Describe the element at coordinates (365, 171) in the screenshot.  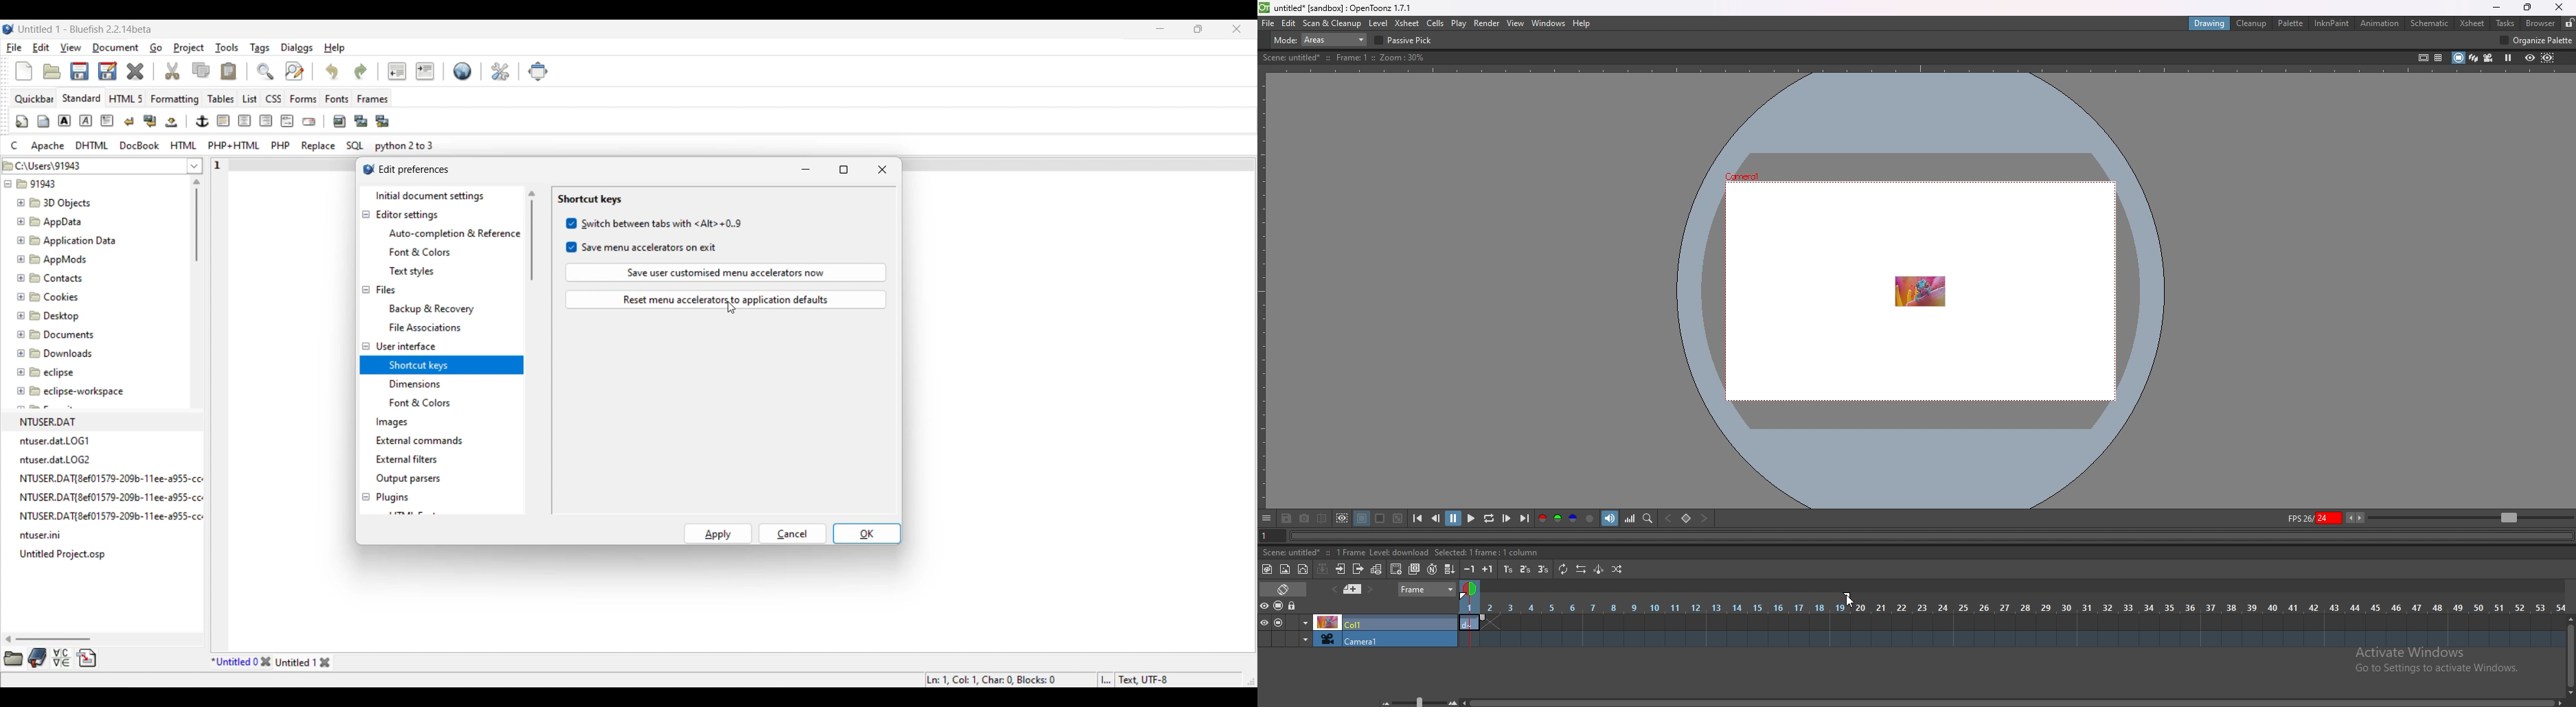
I see `logo` at that location.